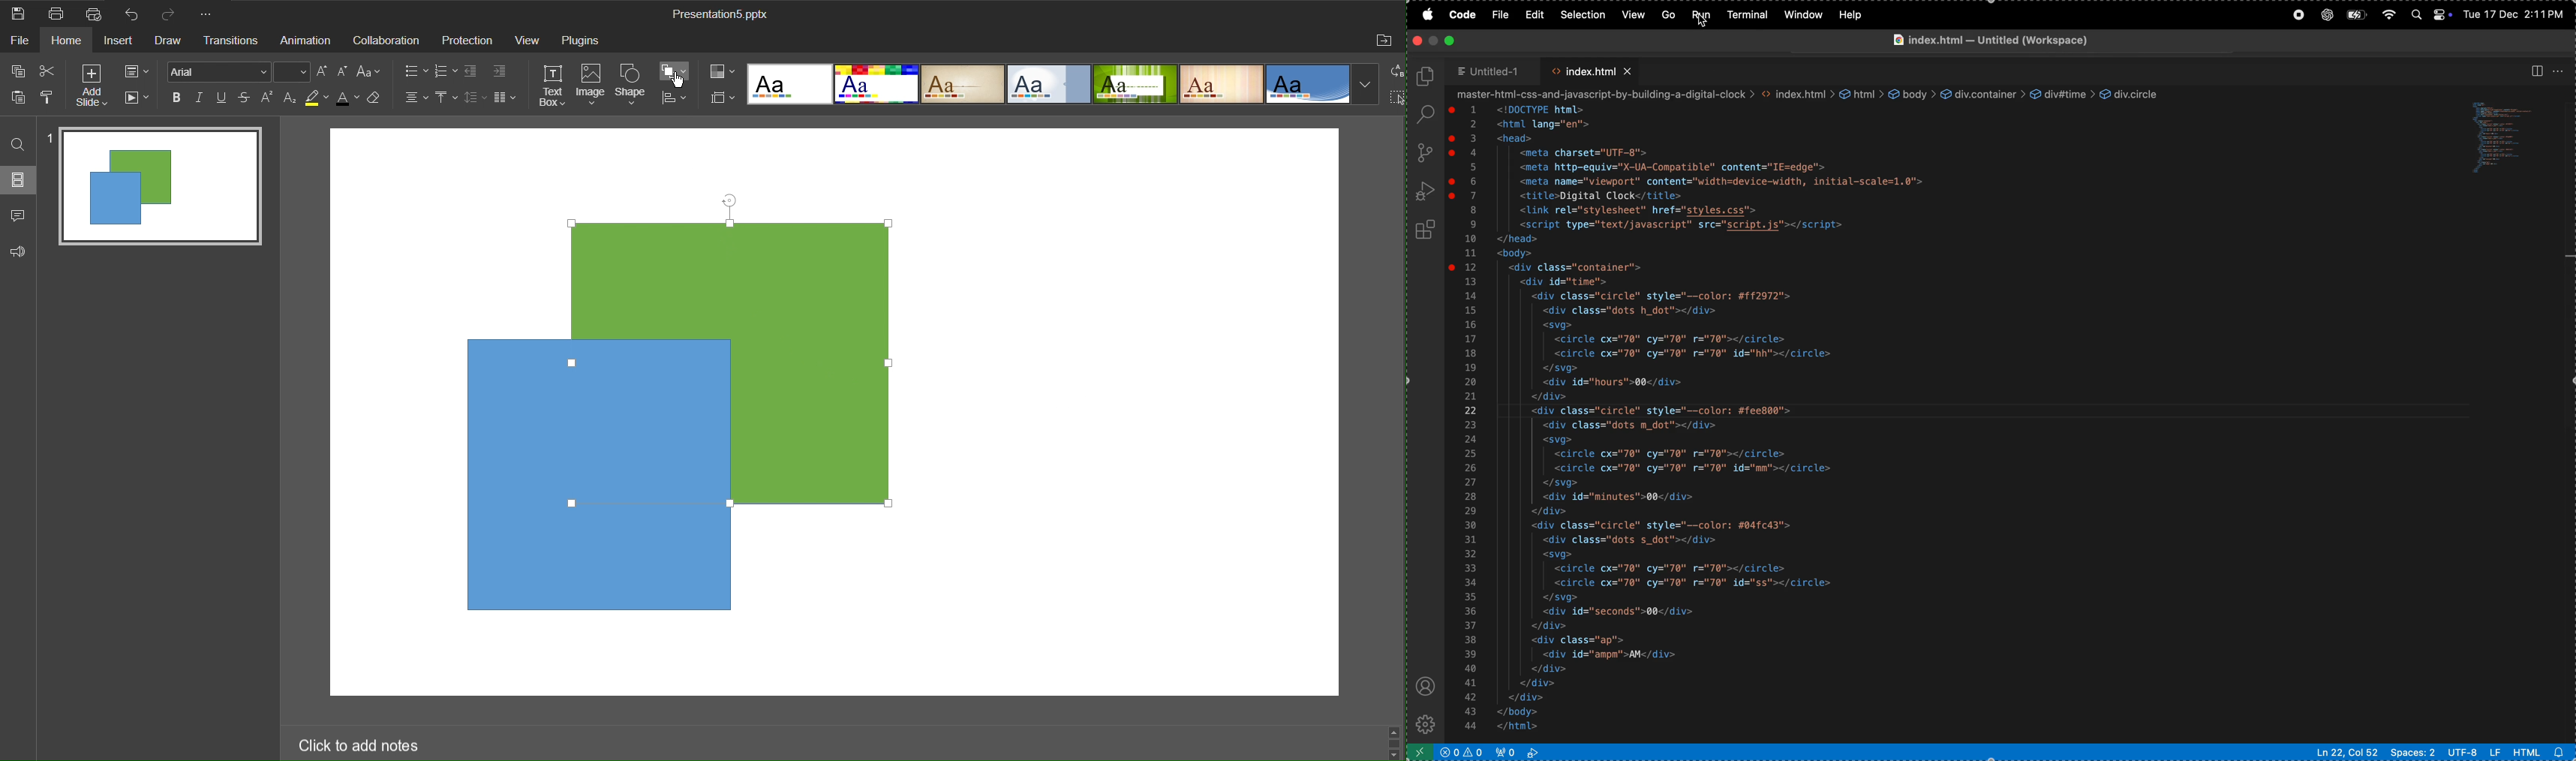 The height and width of the screenshot is (784, 2576). Describe the element at coordinates (502, 70) in the screenshot. I see `increase indent` at that location.